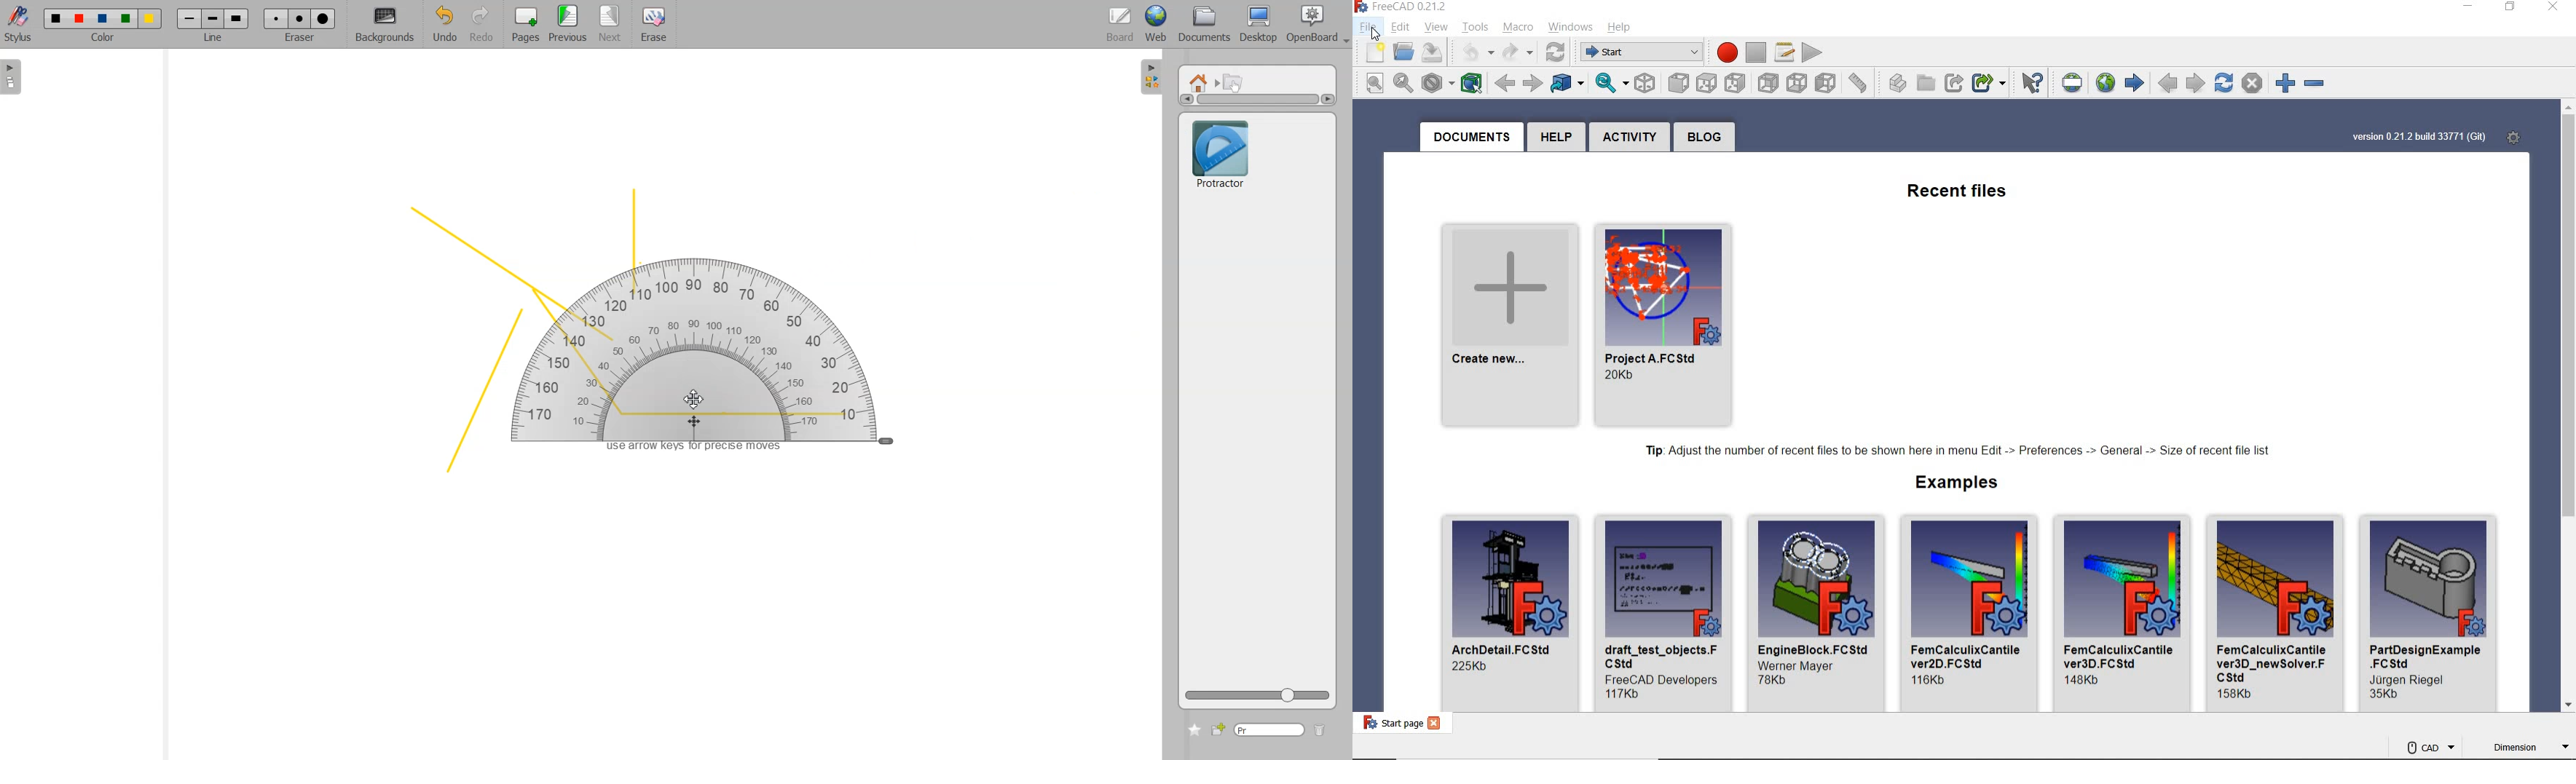 The width and height of the screenshot is (2576, 784). Describe the element at coordinates (1931, 680) in the screenshot. I see `size` at that location.